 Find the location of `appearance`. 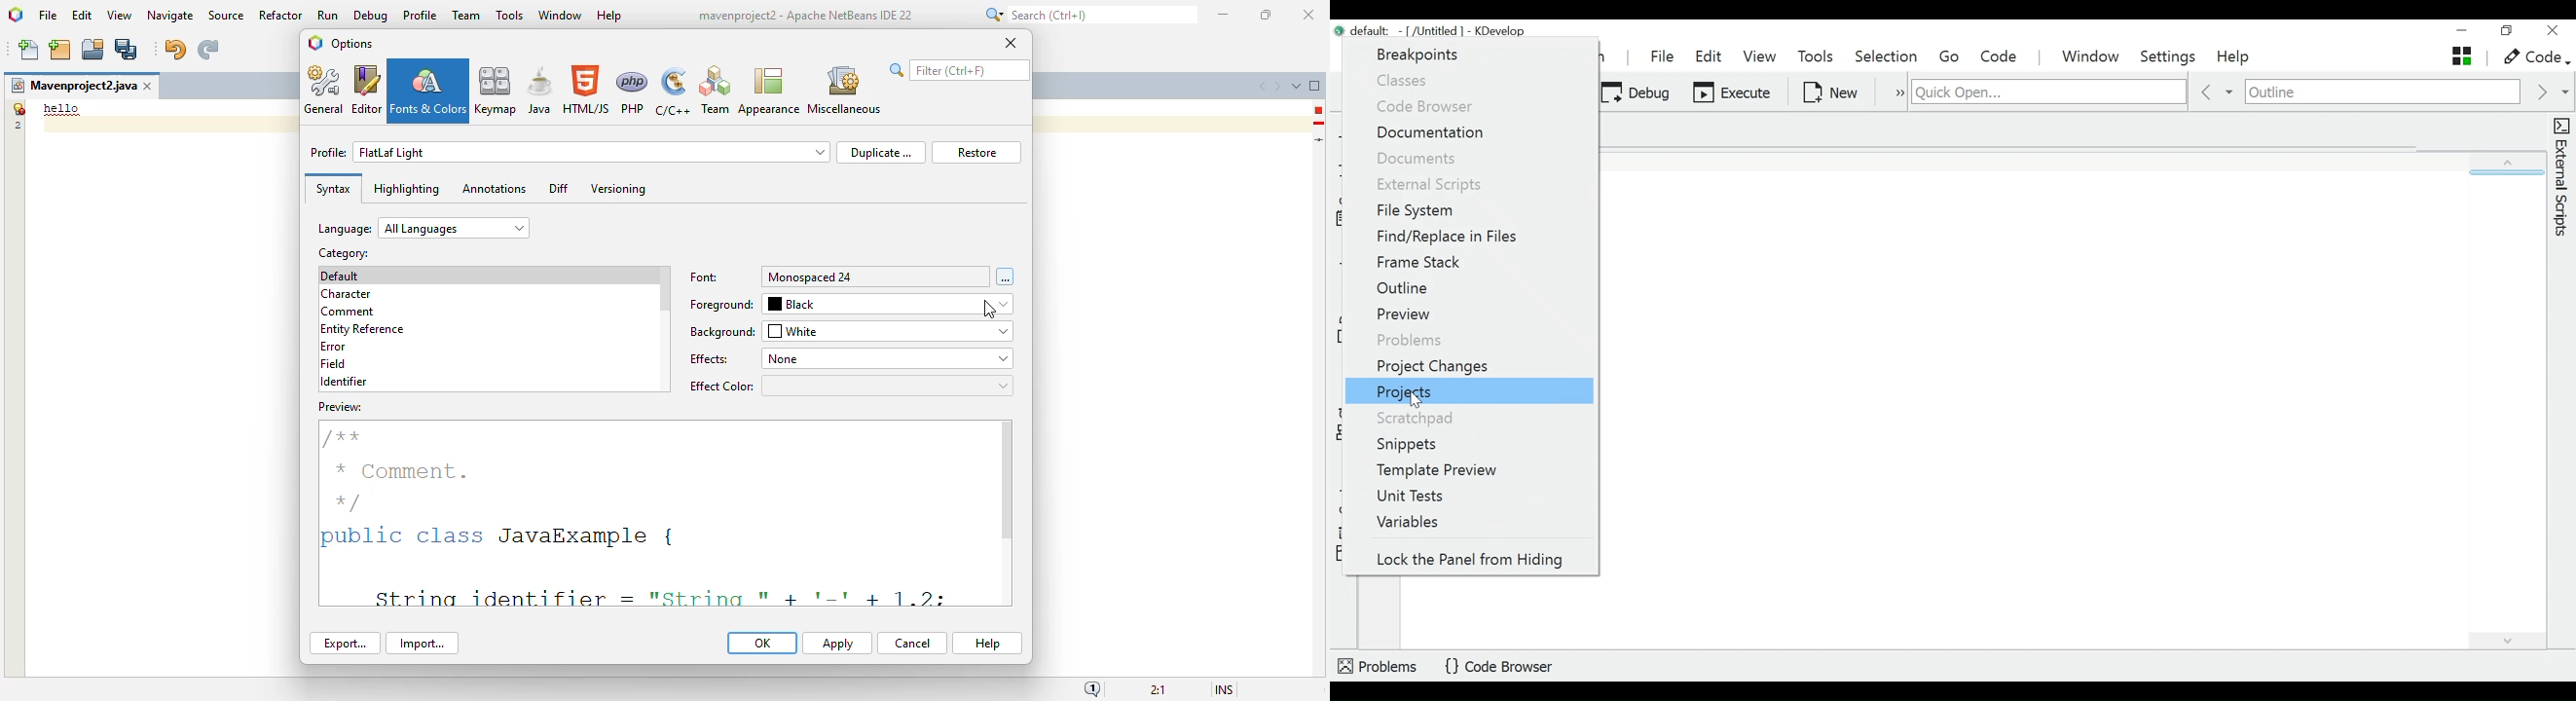

appearance is located at coordinates (769, 92).